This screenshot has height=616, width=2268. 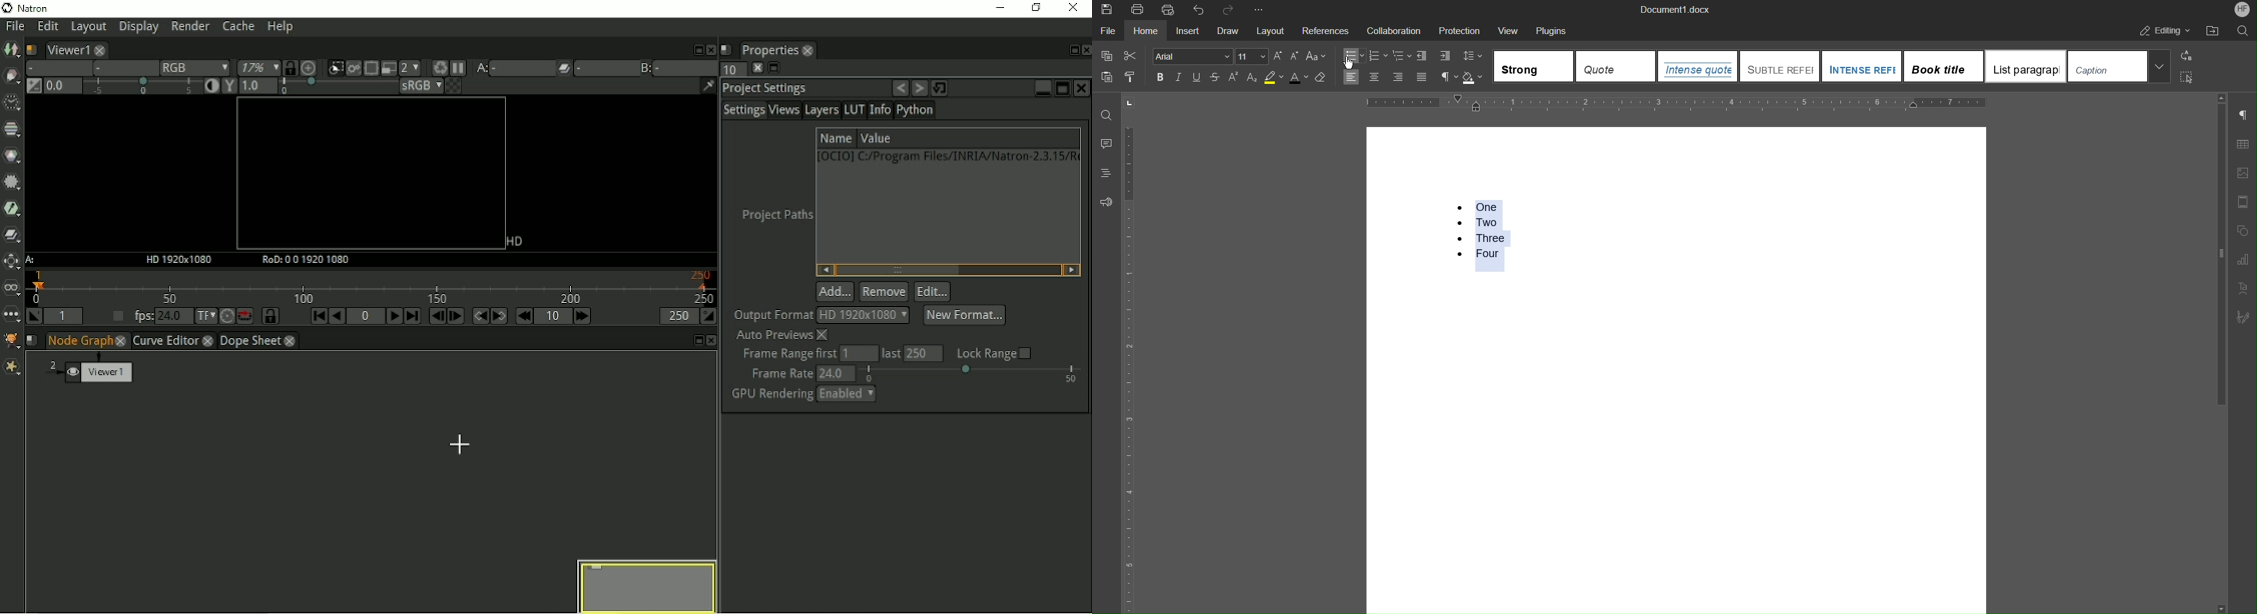 What do you see at coordinates (2212, 29) in the screenshot?
I see `Open File Location` at bounding box center [2212, 29].